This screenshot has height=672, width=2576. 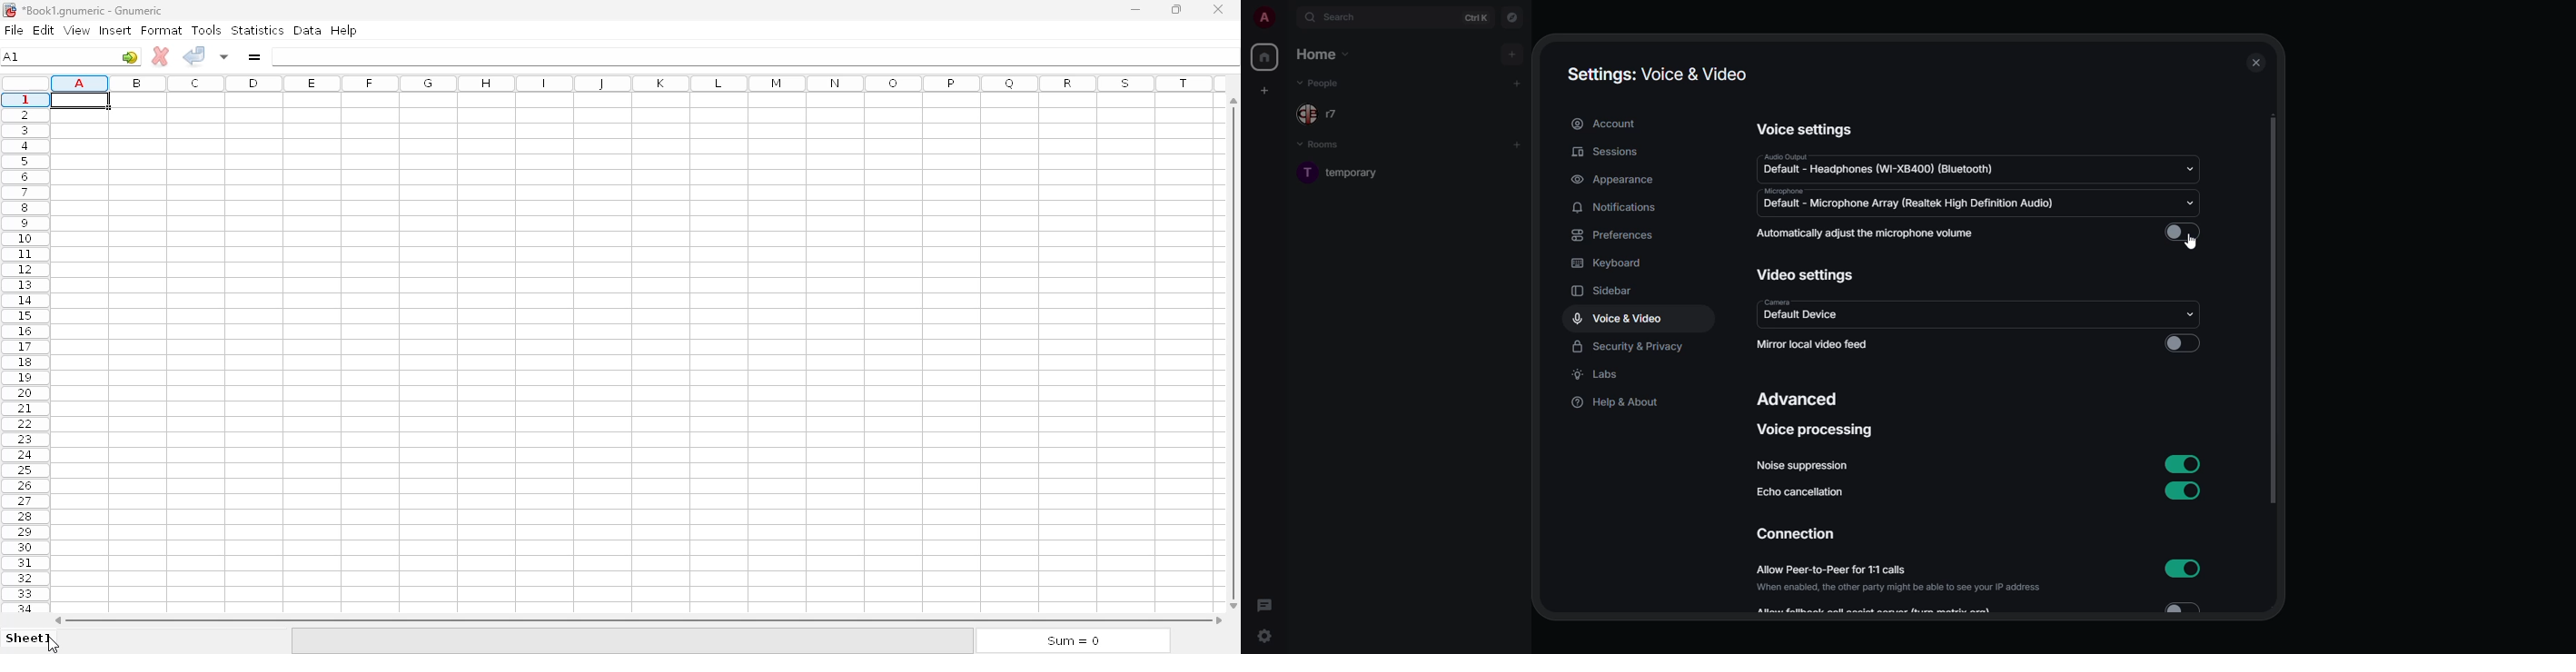 I want to click on voice & video, so click(x=1619, y=317).